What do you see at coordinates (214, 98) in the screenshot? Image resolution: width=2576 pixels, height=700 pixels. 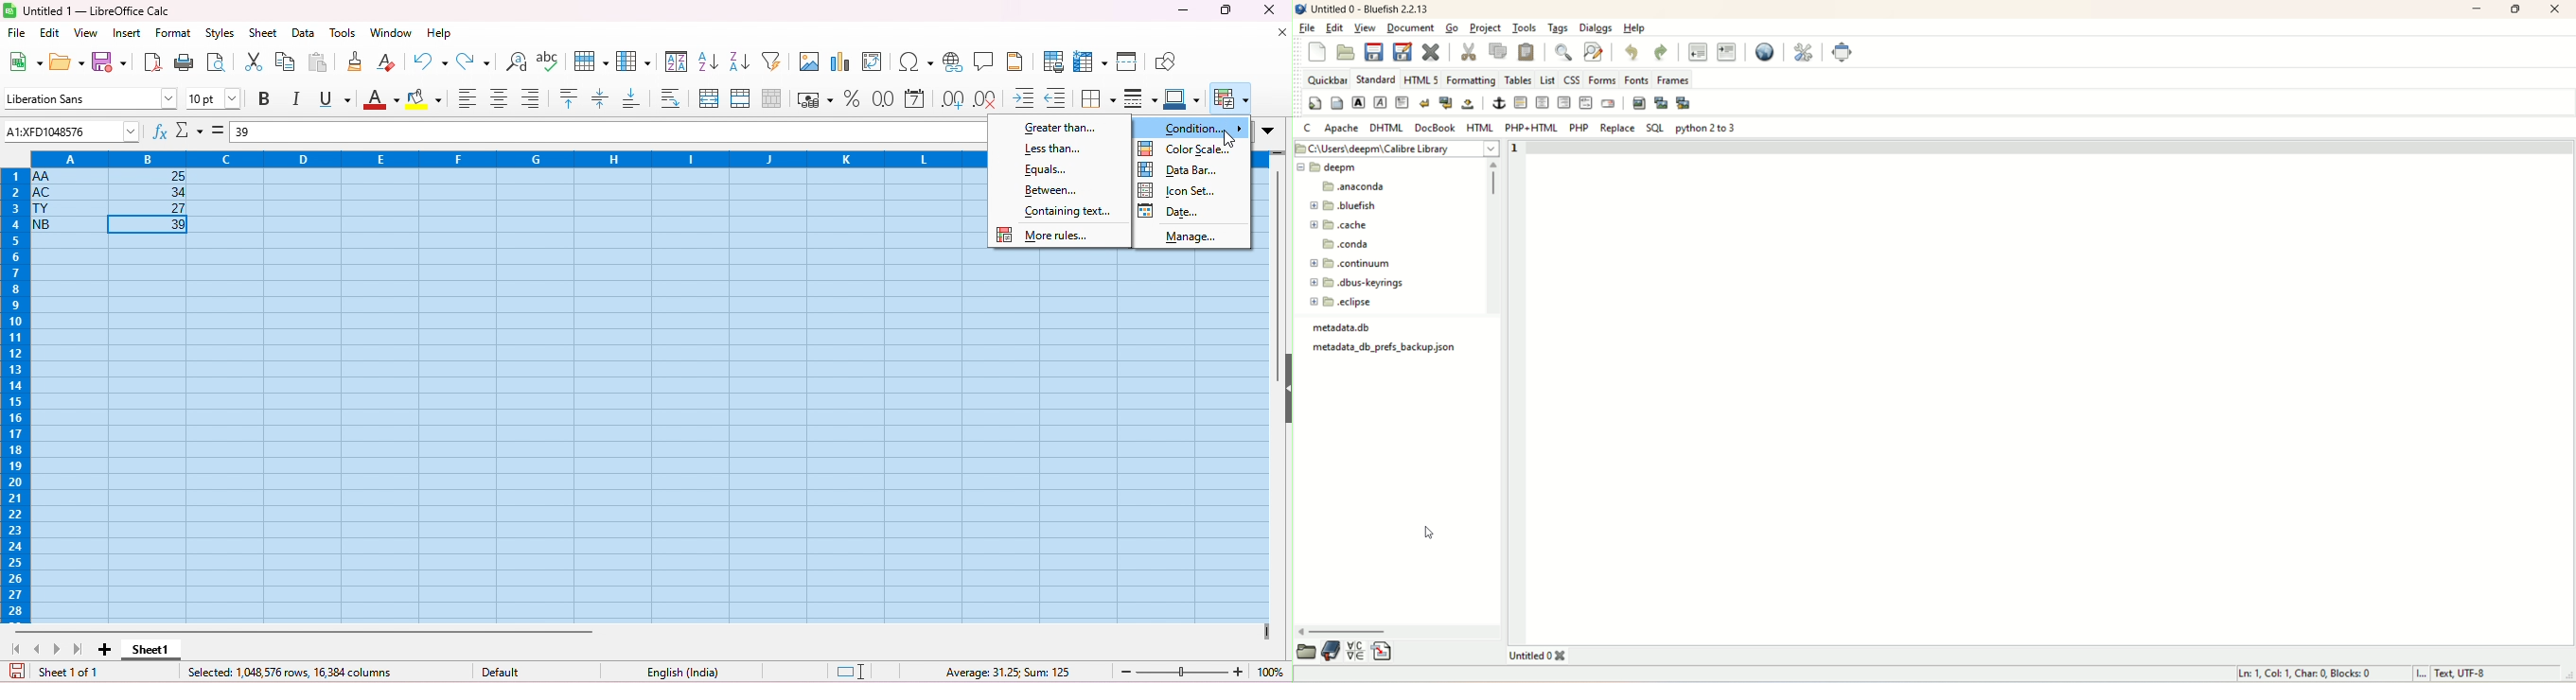 I see `font size` at bounding box center [214, 98].